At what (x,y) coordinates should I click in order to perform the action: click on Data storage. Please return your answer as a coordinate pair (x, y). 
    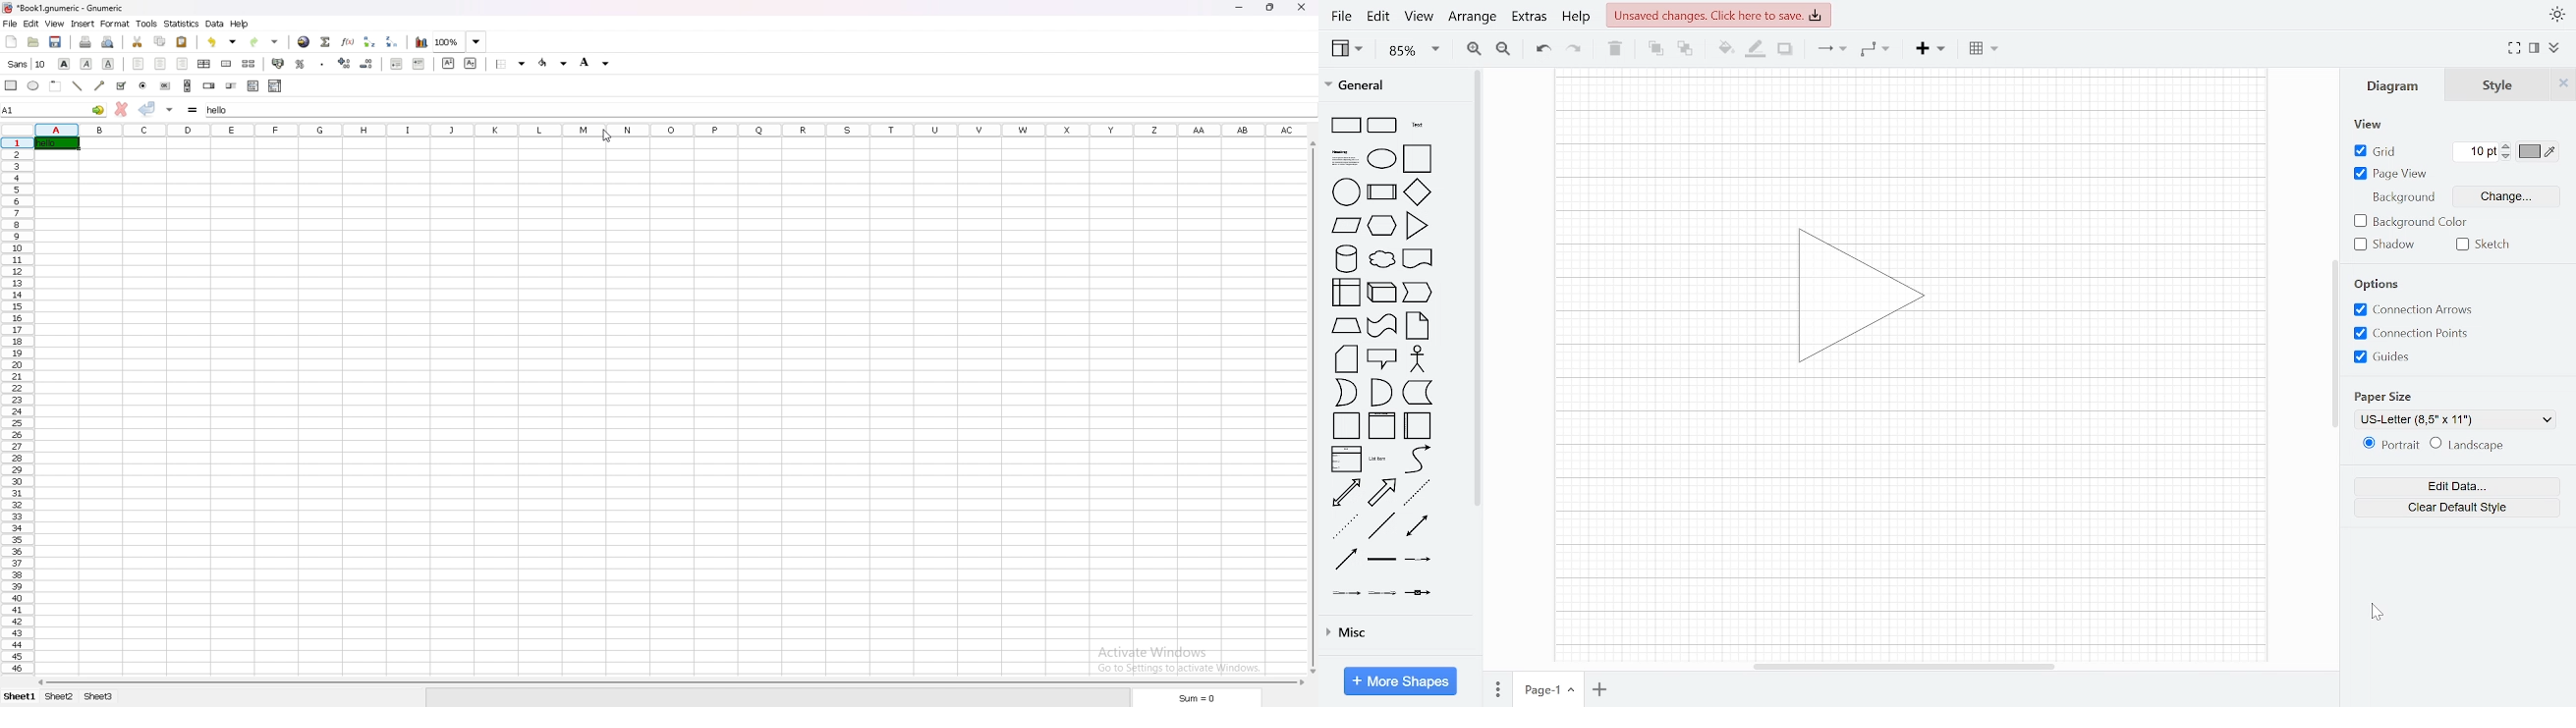
    Looking at the image, I should click on (1418, 392).